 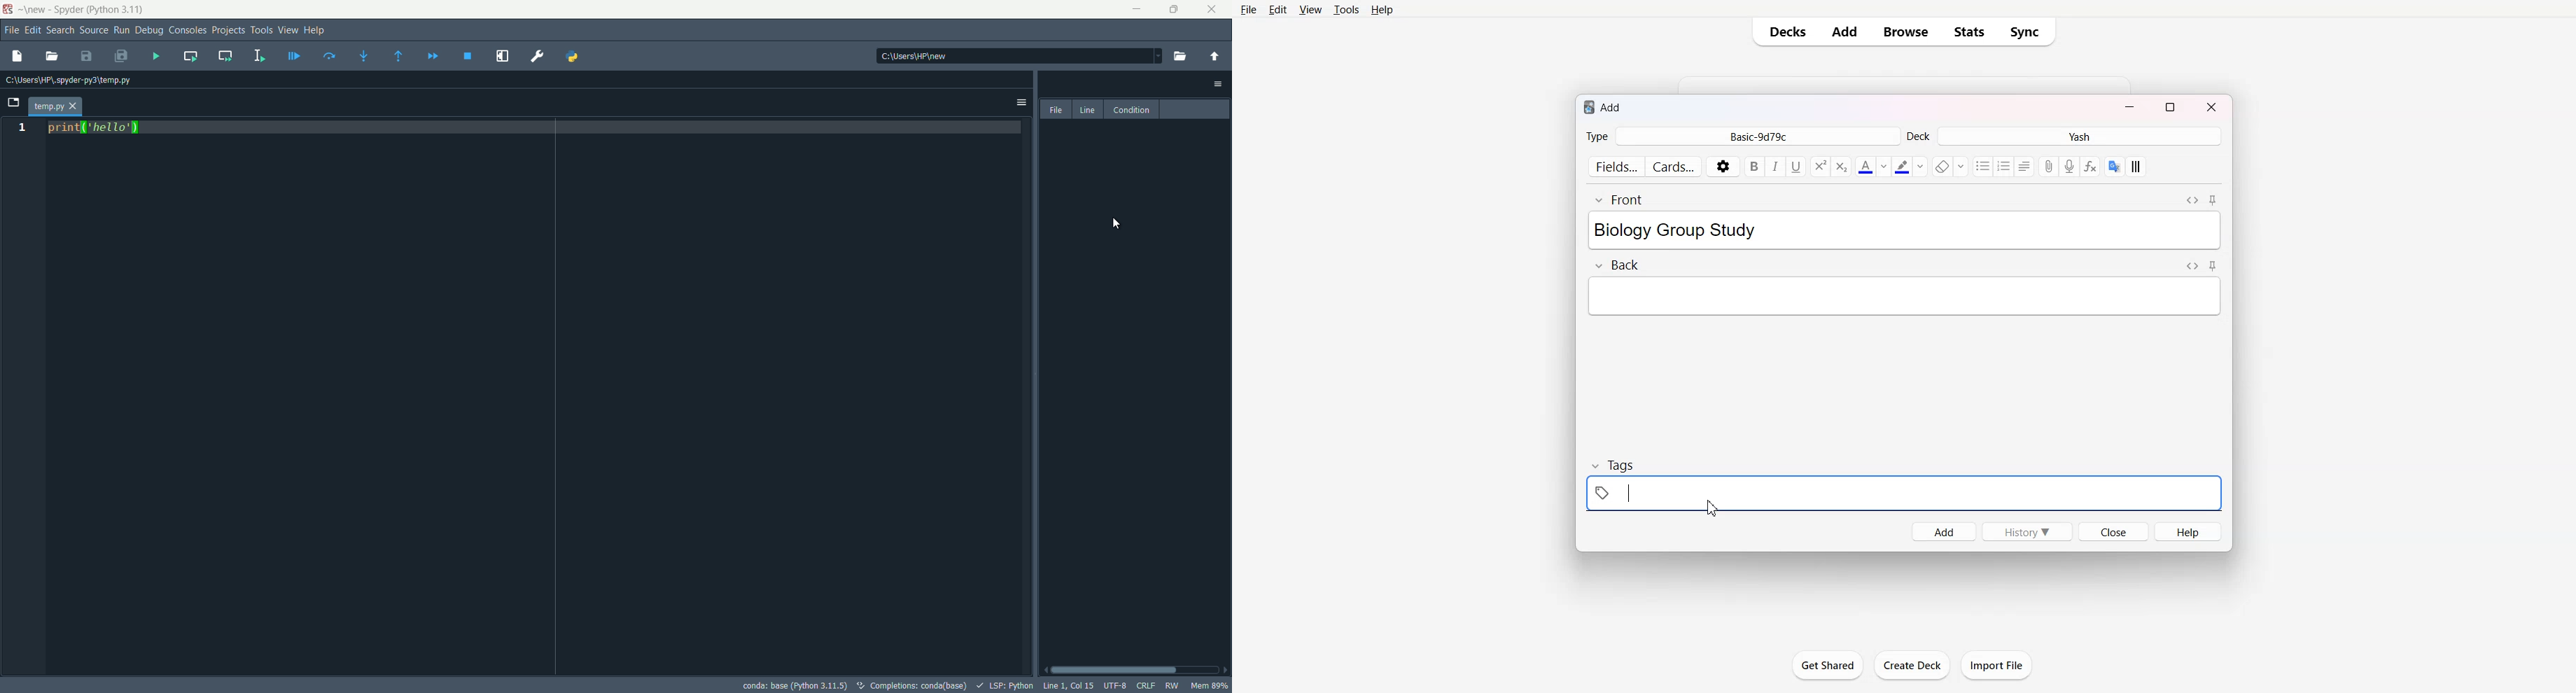 I want to click on run current cell, so click(x=191, y=56).